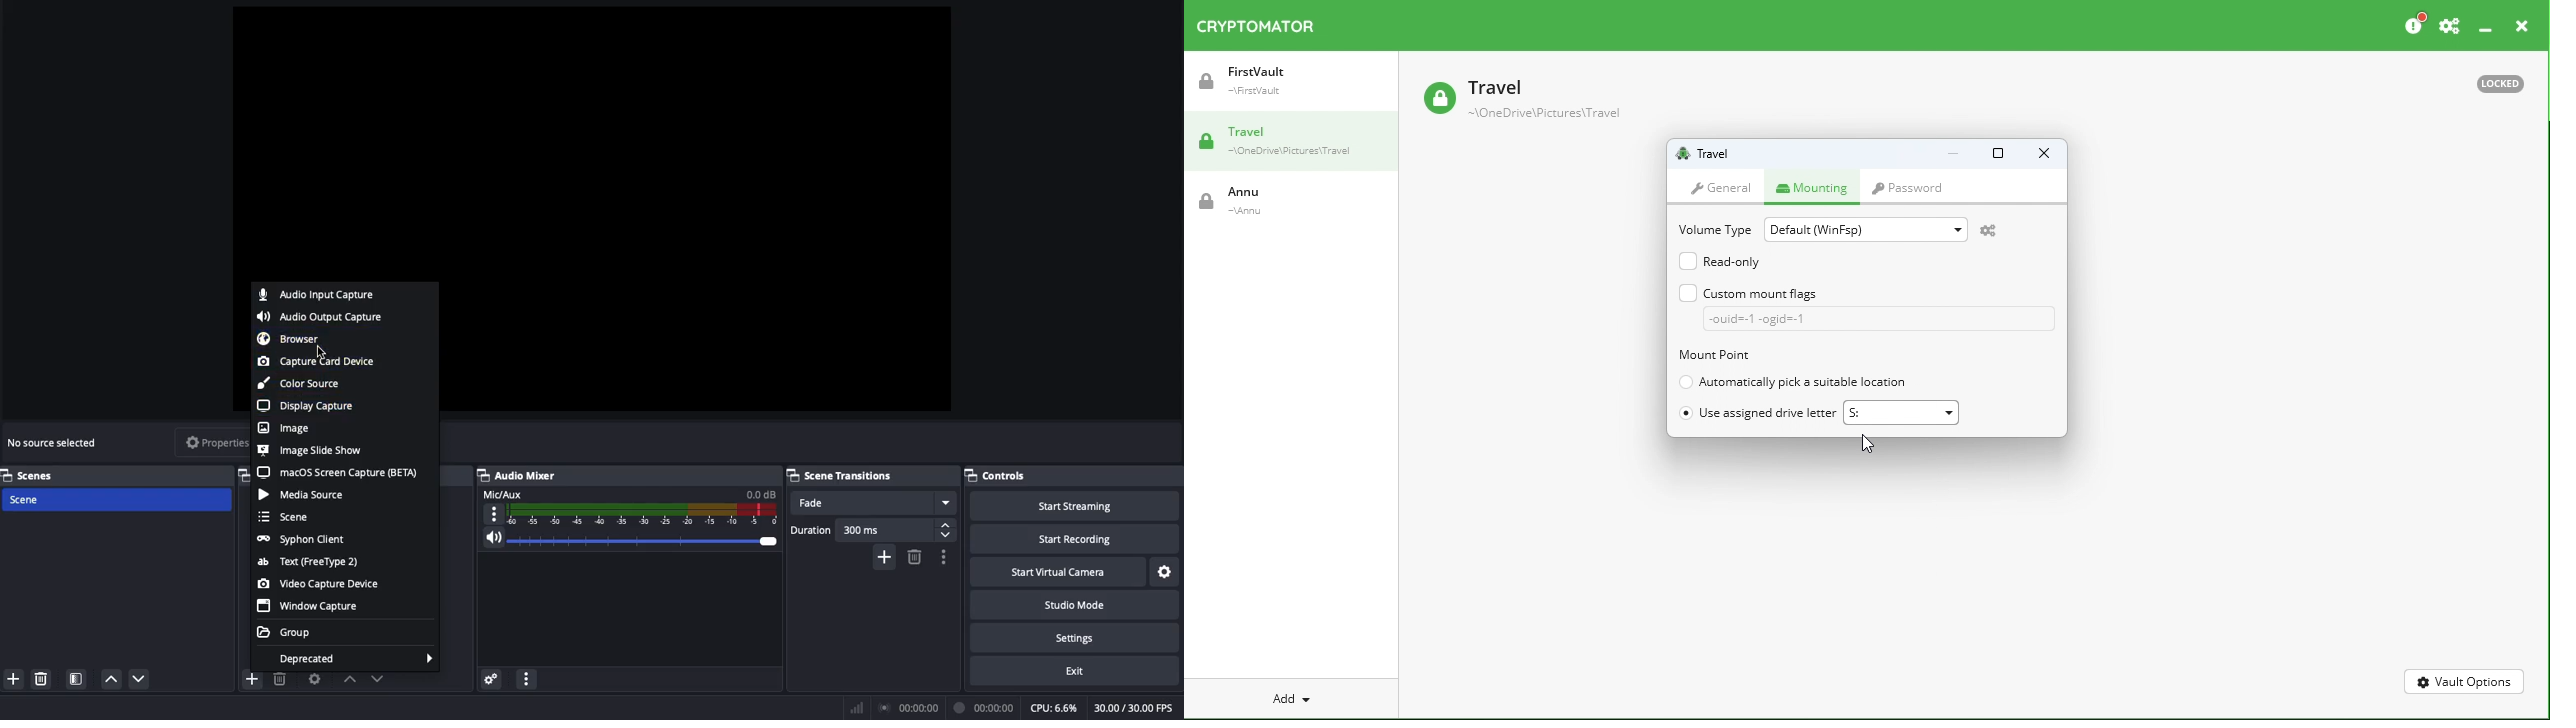  What do you see at coordinates (1074, 671) in the screenshot?
I see `Exit` at bounding box center [1074, 671].